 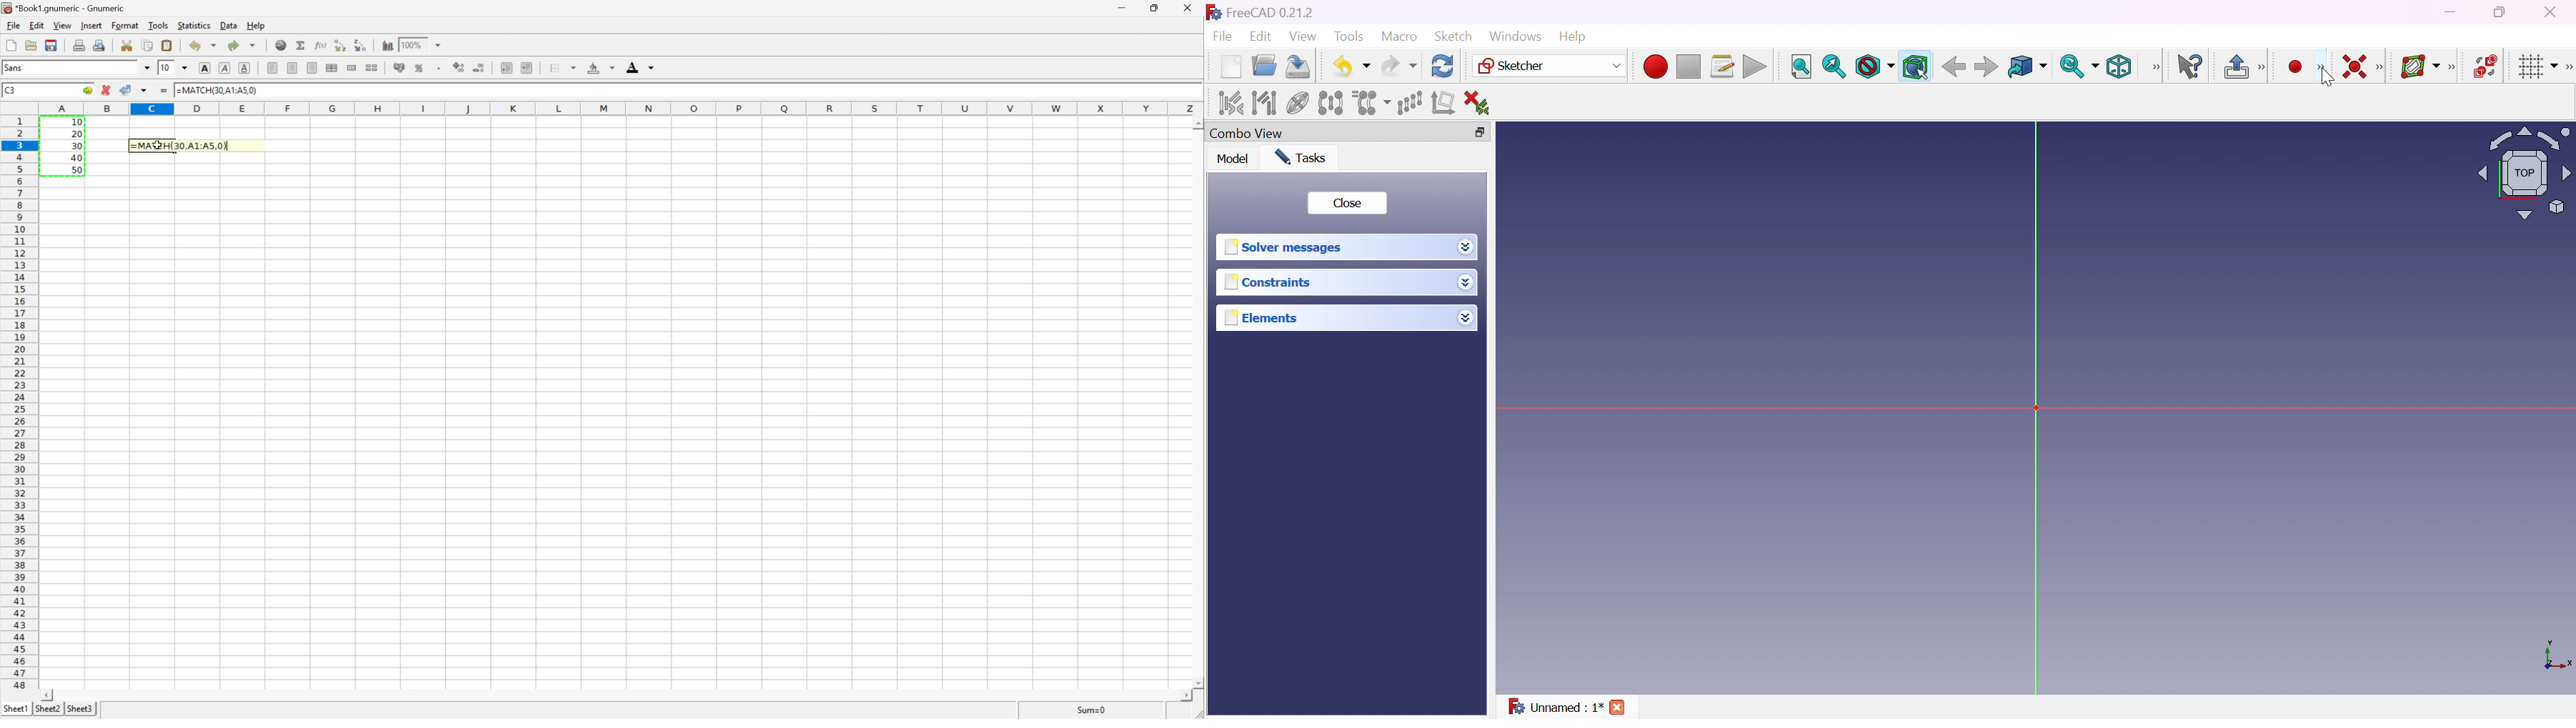 I want to click on Align left, so click(x=272, y=67).